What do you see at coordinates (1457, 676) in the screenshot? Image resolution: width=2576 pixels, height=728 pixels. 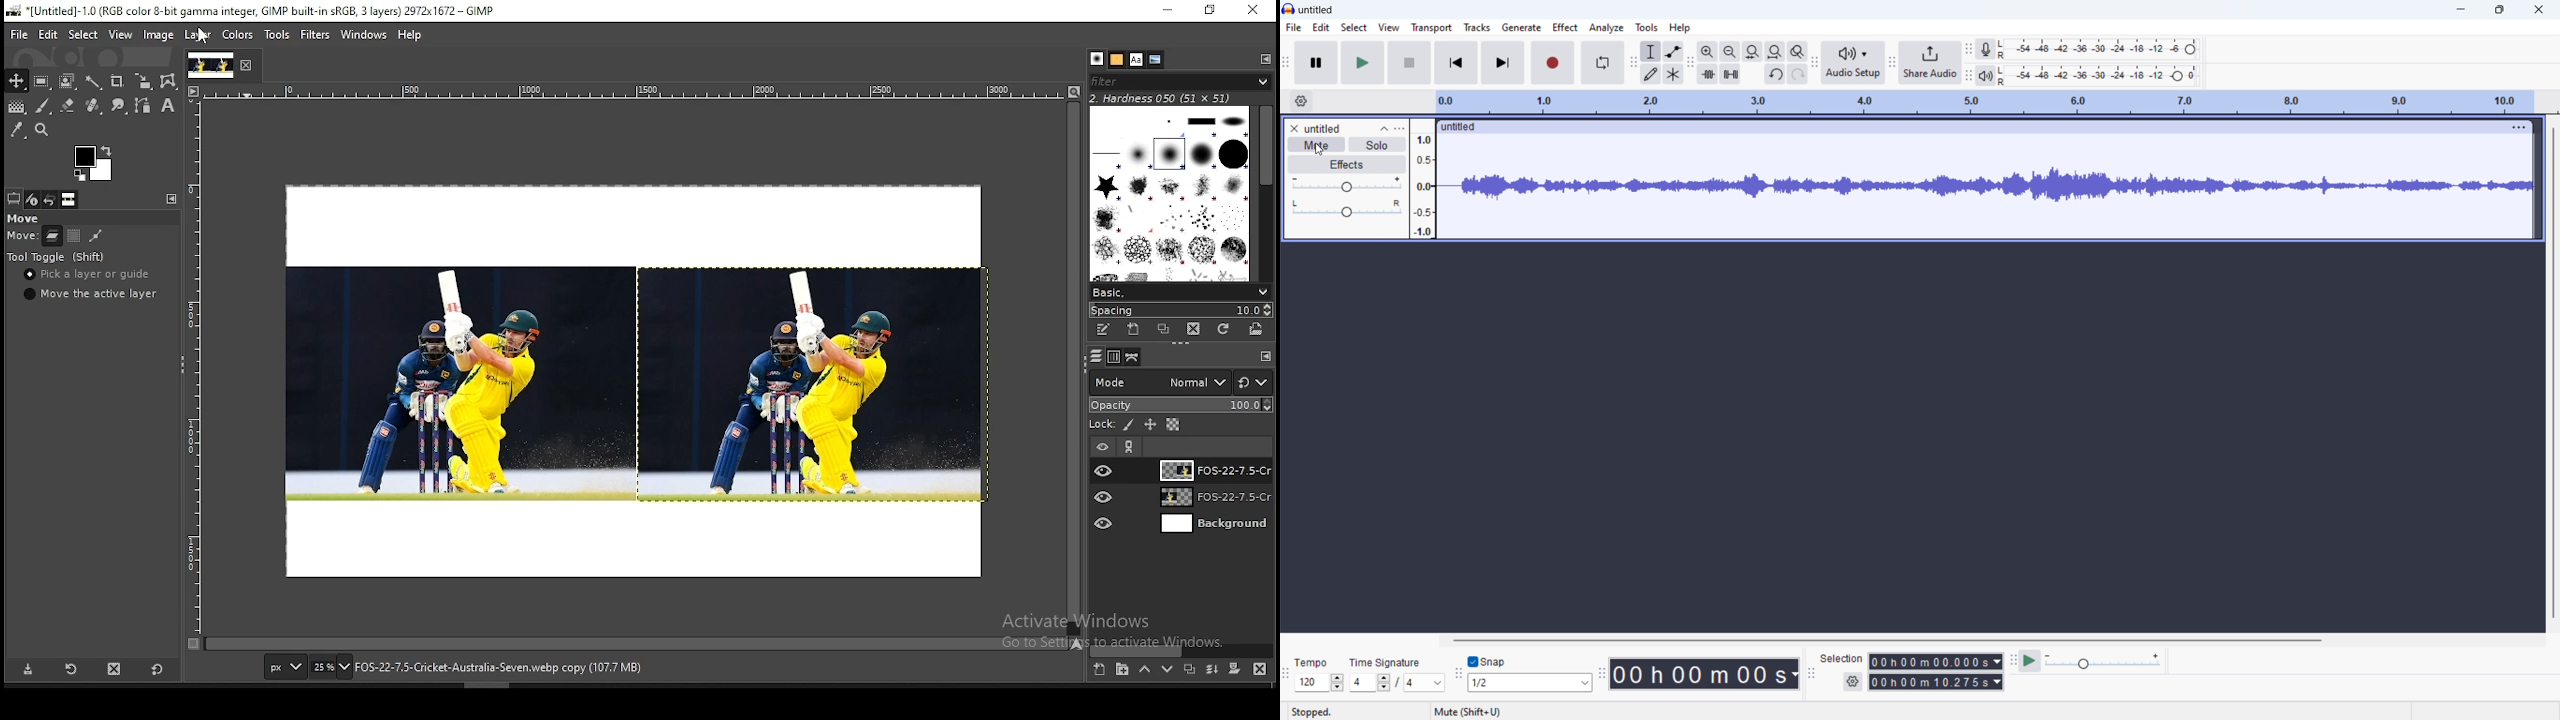 I see `snapping toolbar` at bounding box center [1457, 676].